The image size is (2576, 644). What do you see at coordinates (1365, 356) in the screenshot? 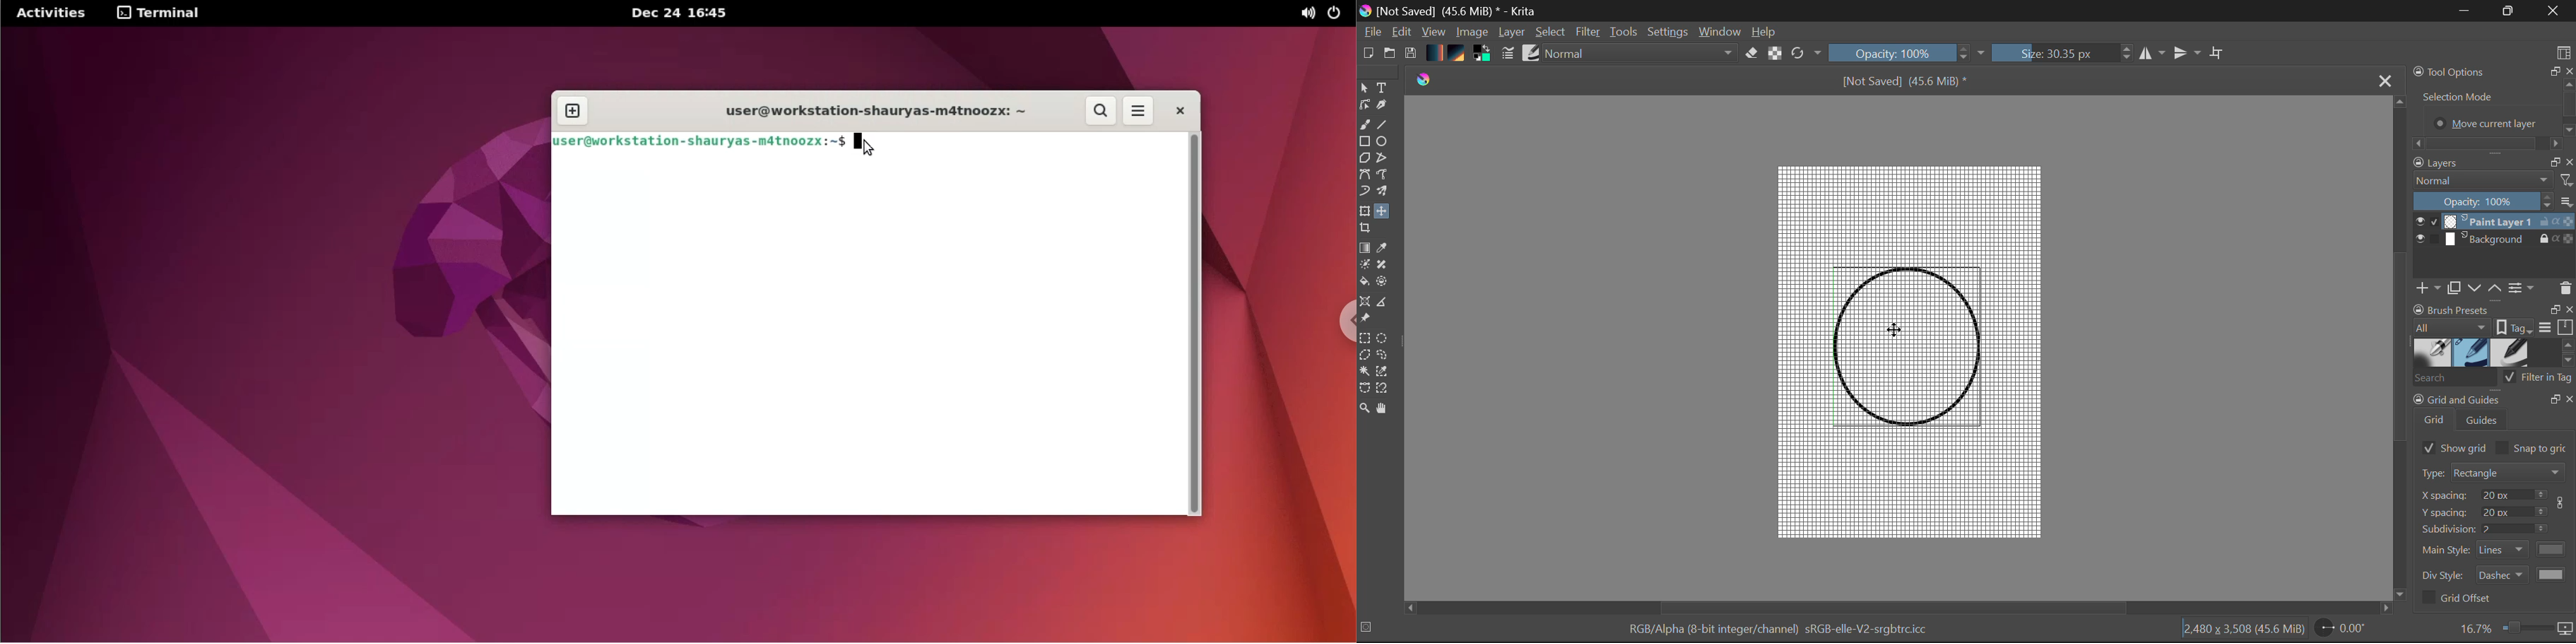
I see `Polygon Selection` at bounding box center [1365, 356].